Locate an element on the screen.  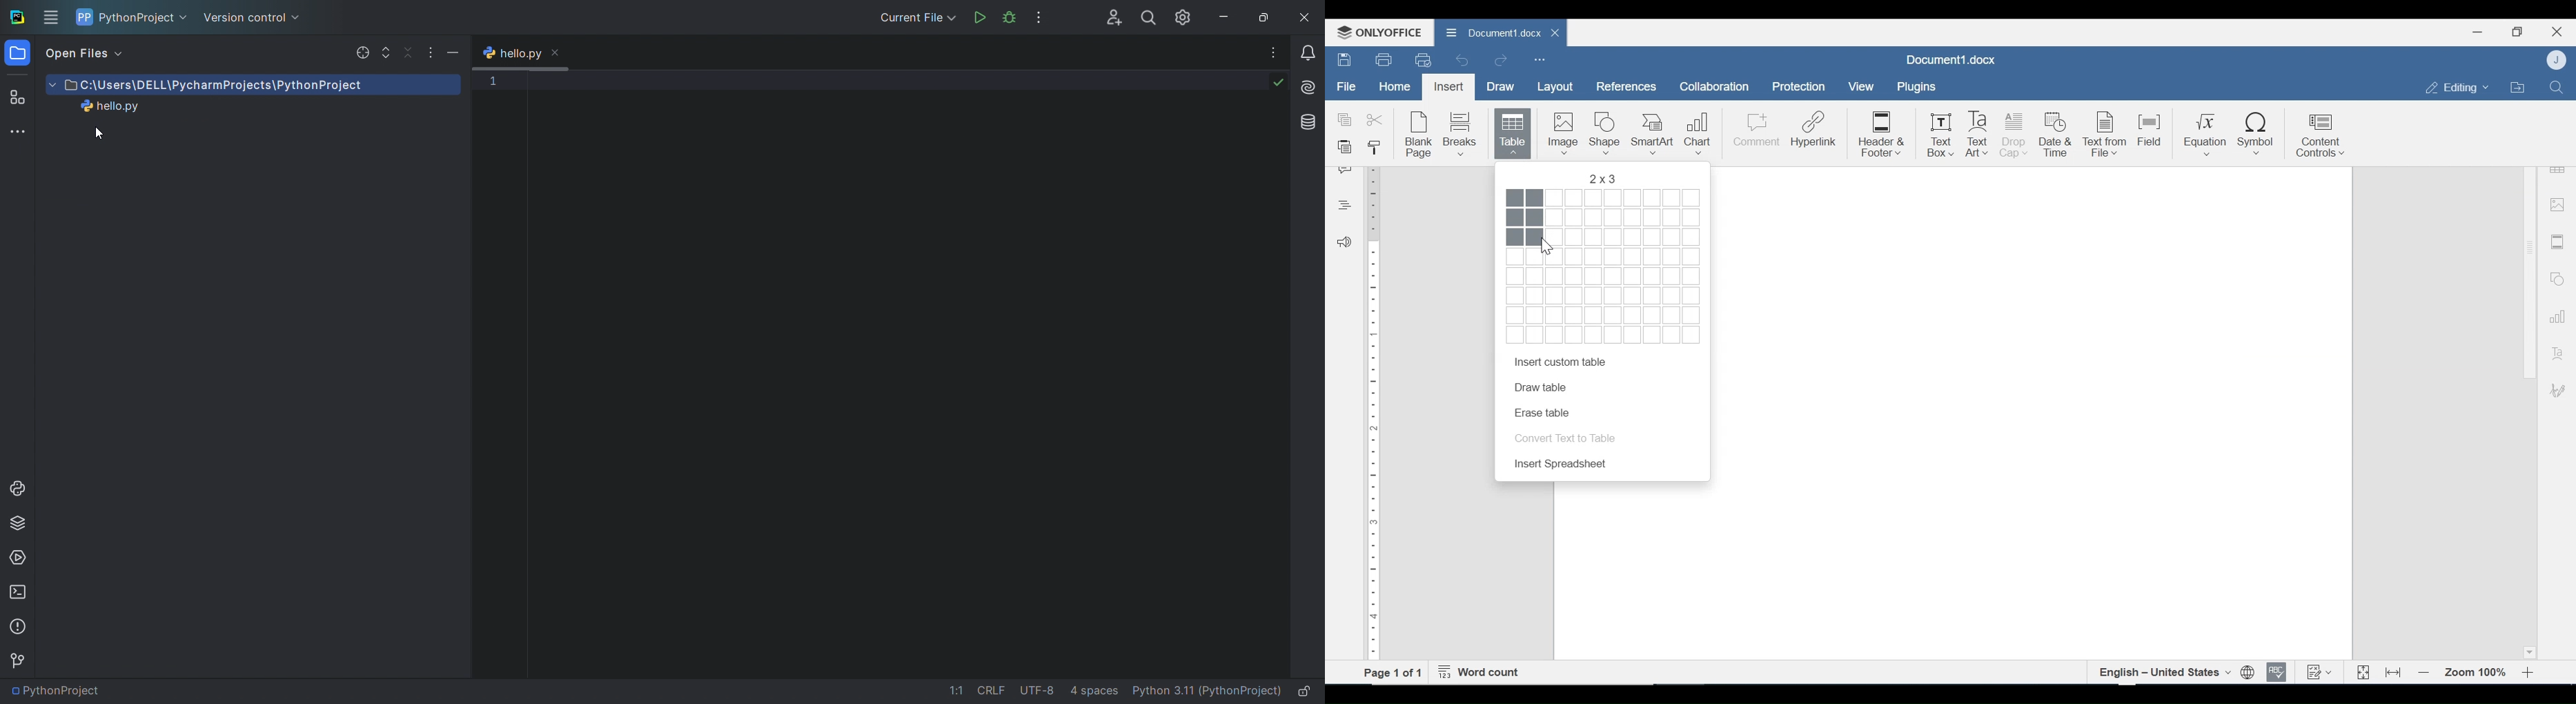
Headings is located at coordinates (1344, 203).